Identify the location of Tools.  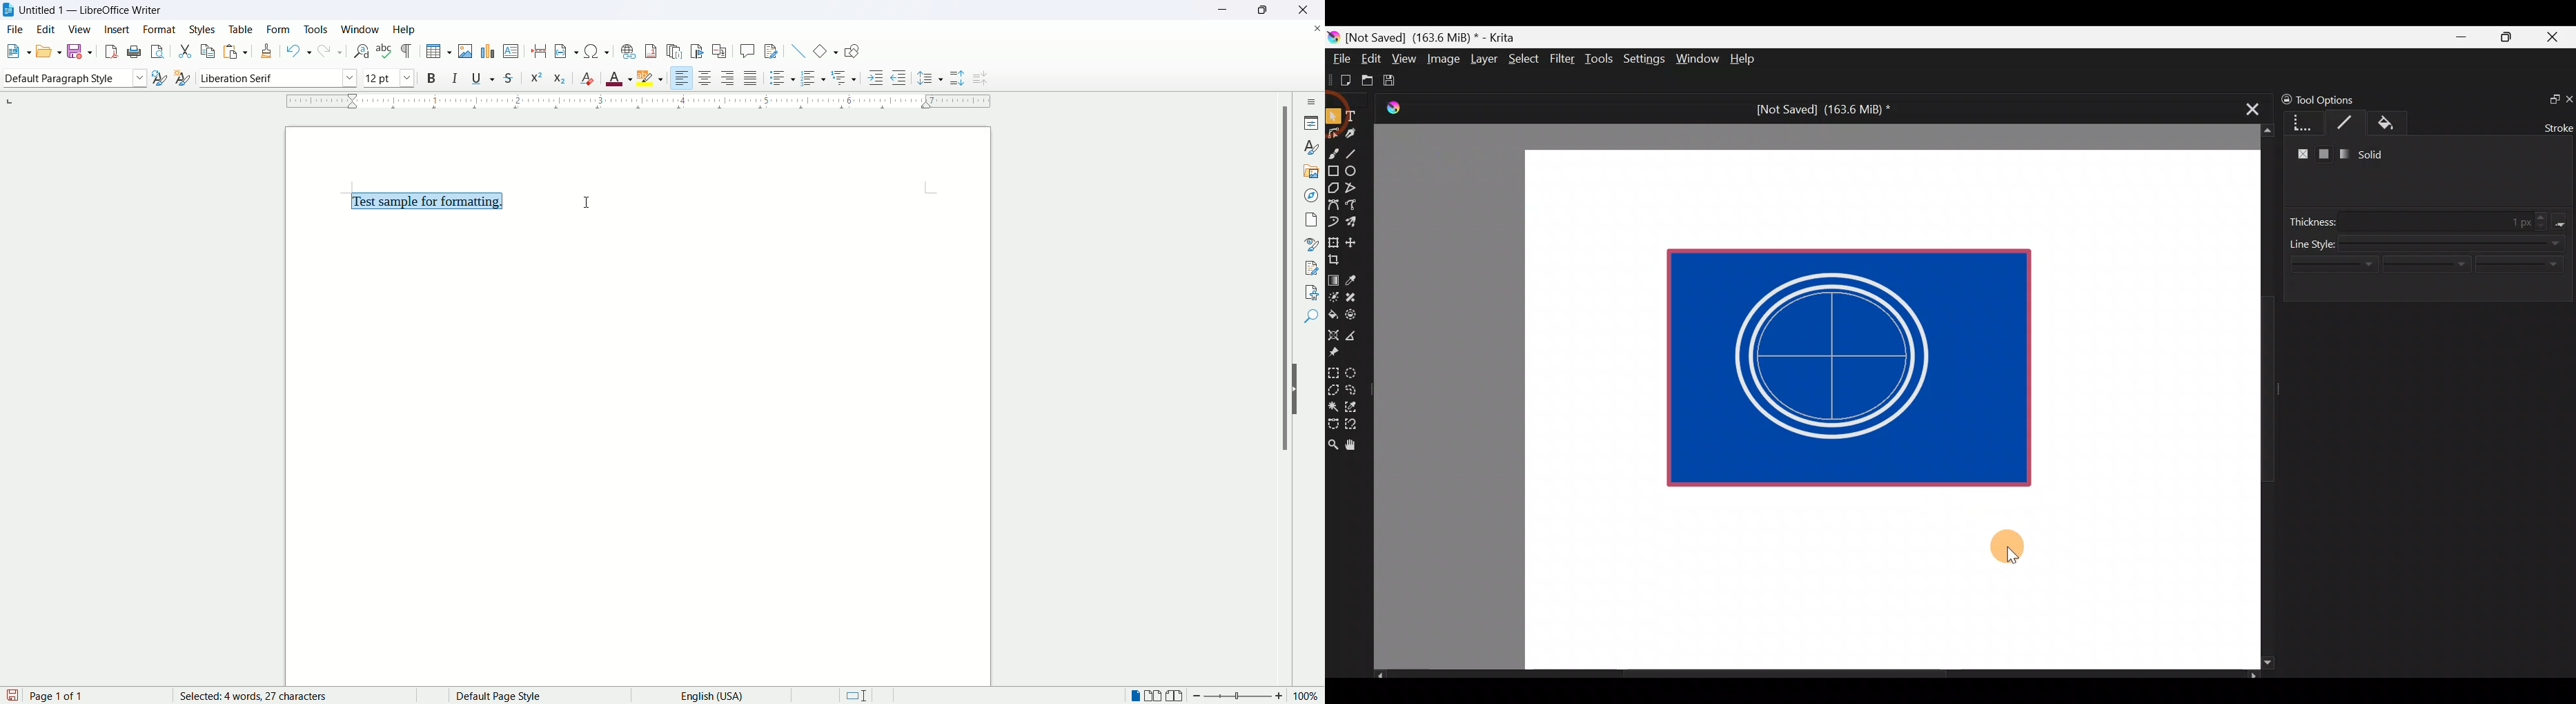
(1601, 59).